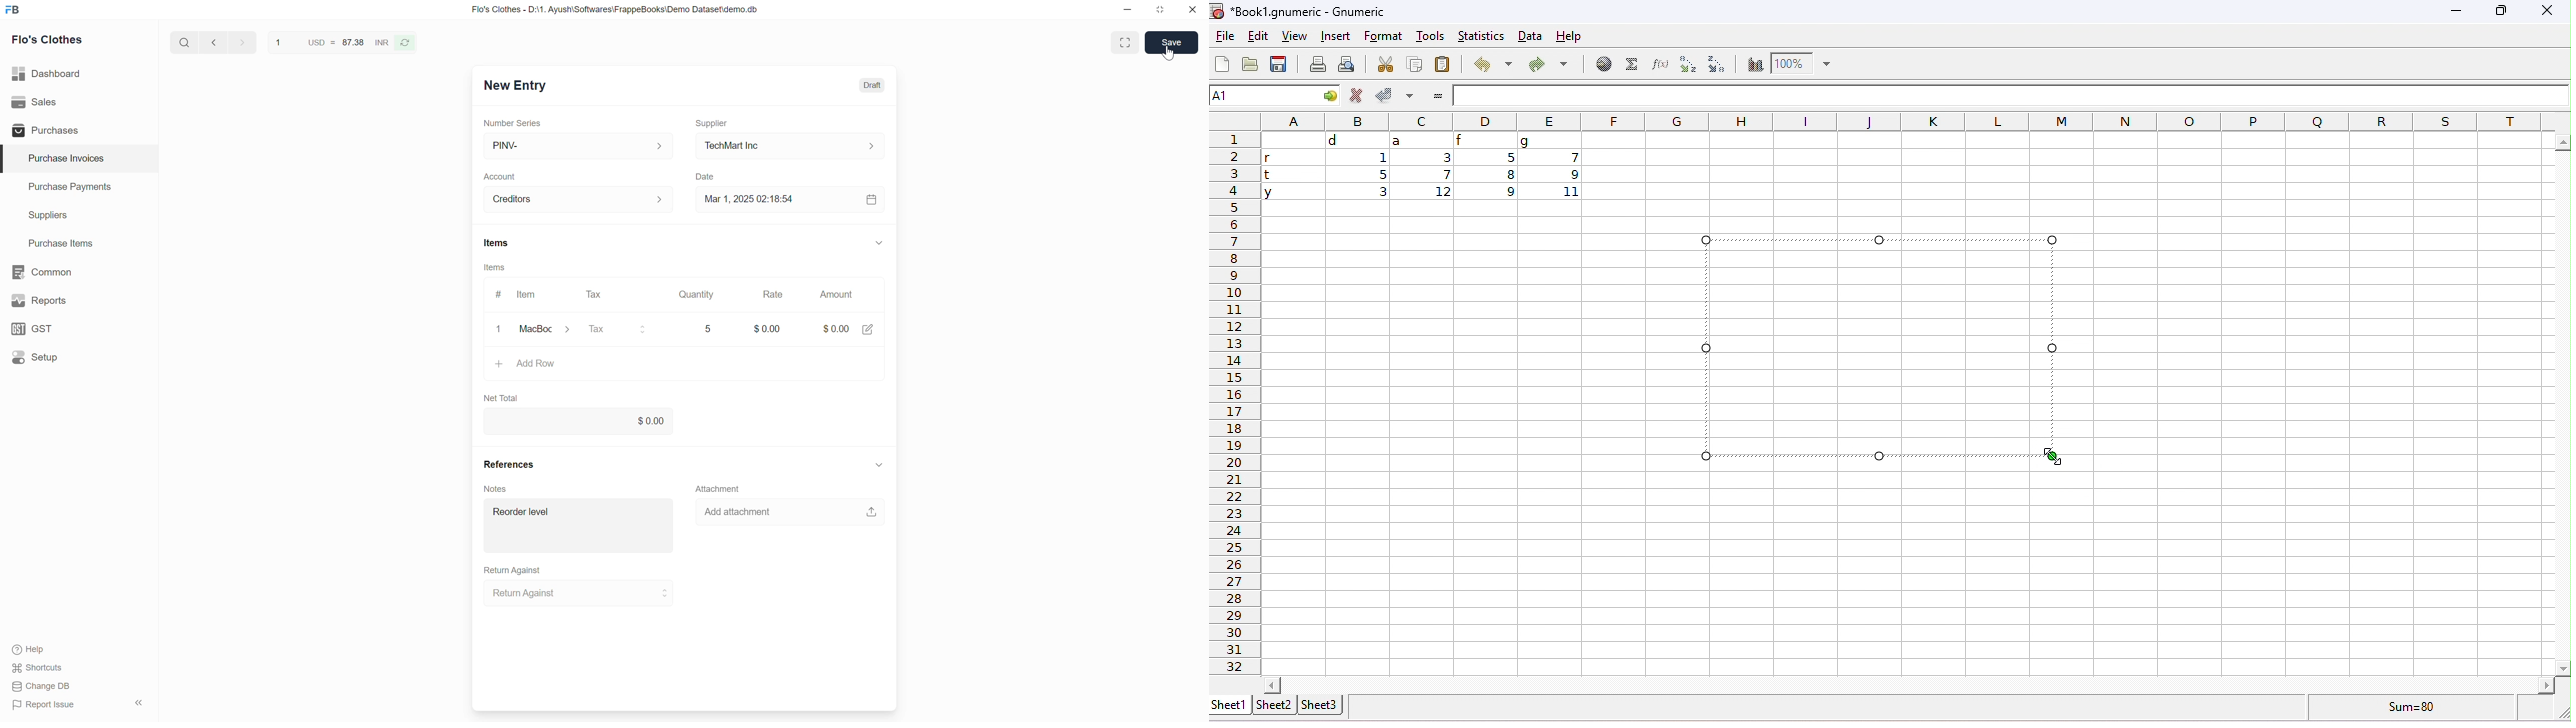  What do you see at coordinates (712, 124) in the screenshot?
I see `Supplier` at bounding box center [712, 124].